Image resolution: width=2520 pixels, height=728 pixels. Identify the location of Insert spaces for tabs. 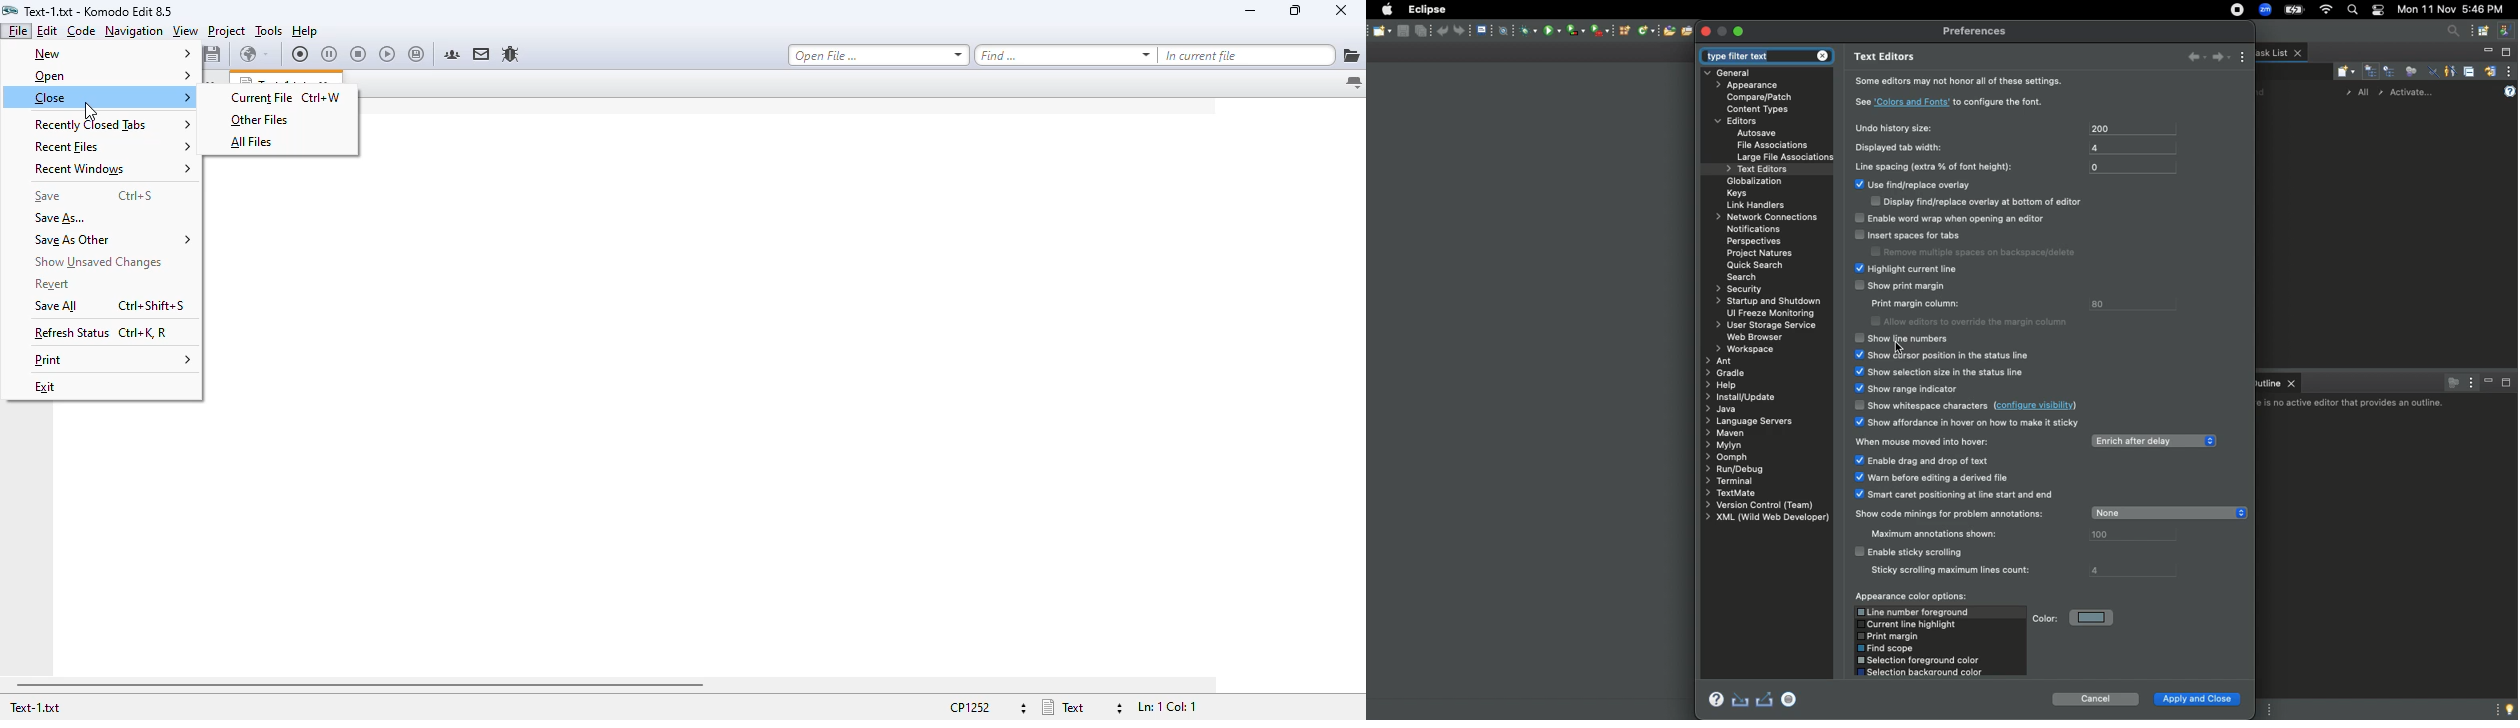
(1972, 242).